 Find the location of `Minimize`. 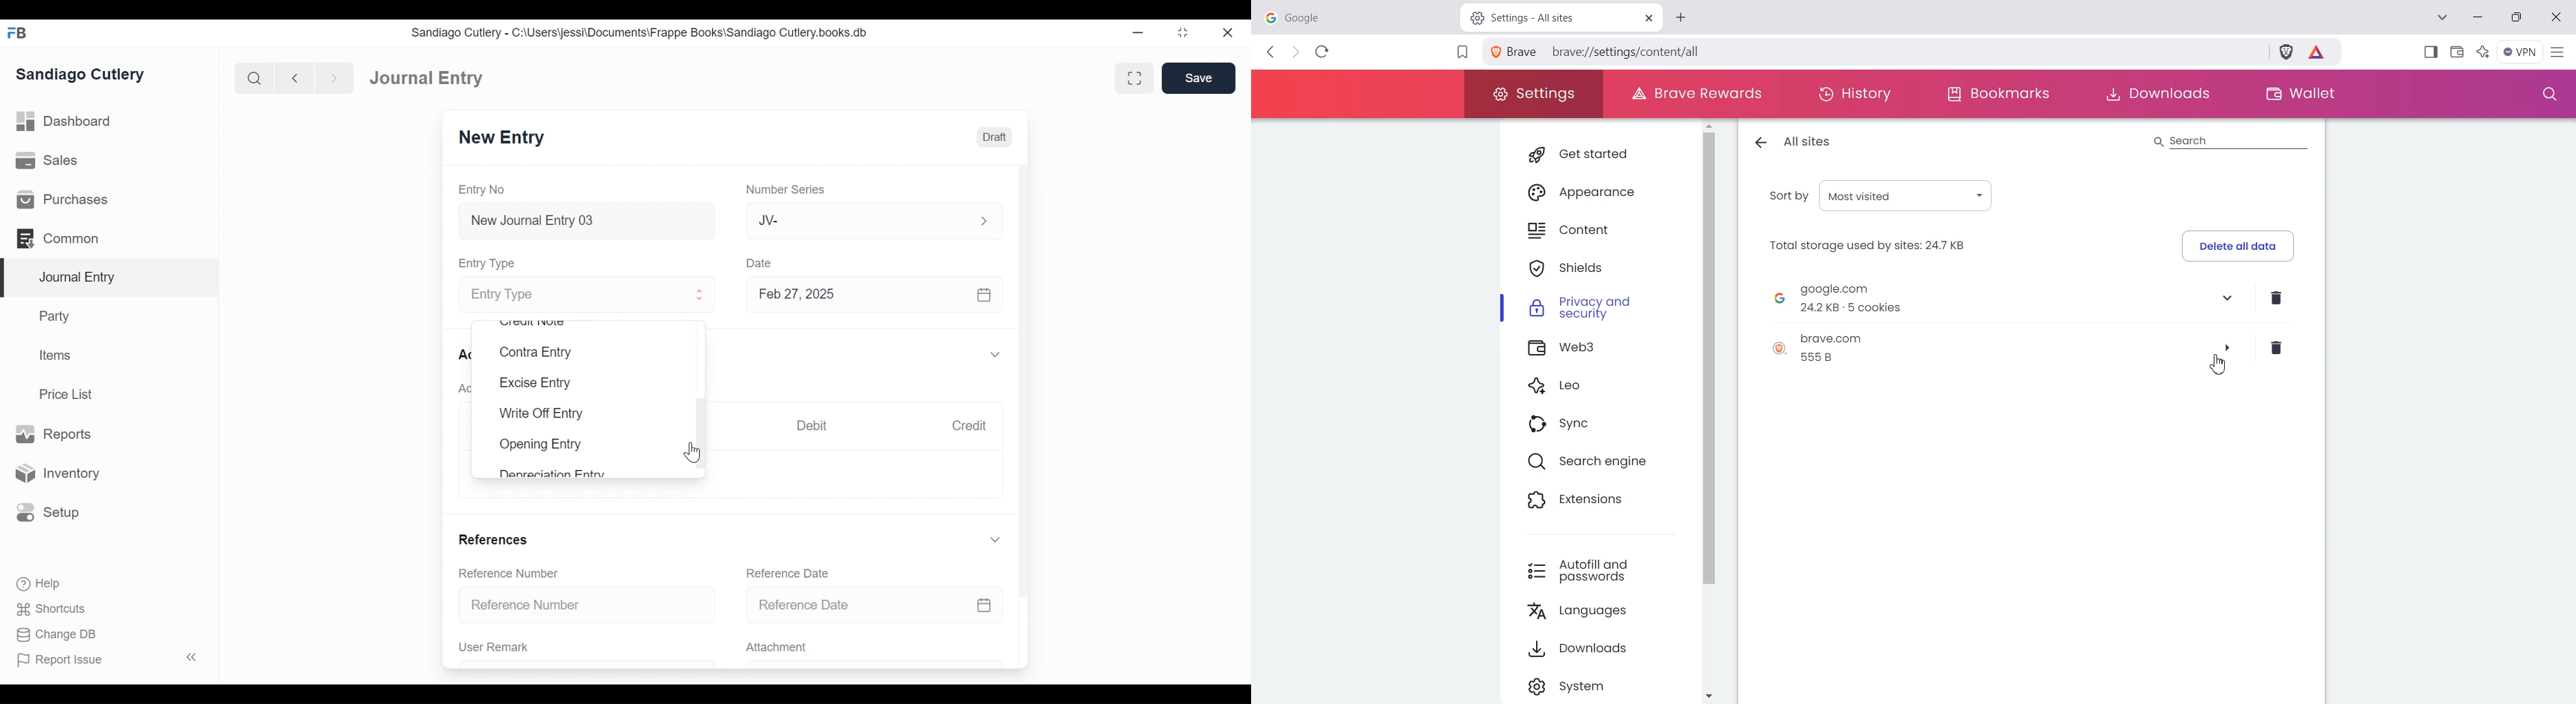

Minimize is located at coordinates (1140, 32).